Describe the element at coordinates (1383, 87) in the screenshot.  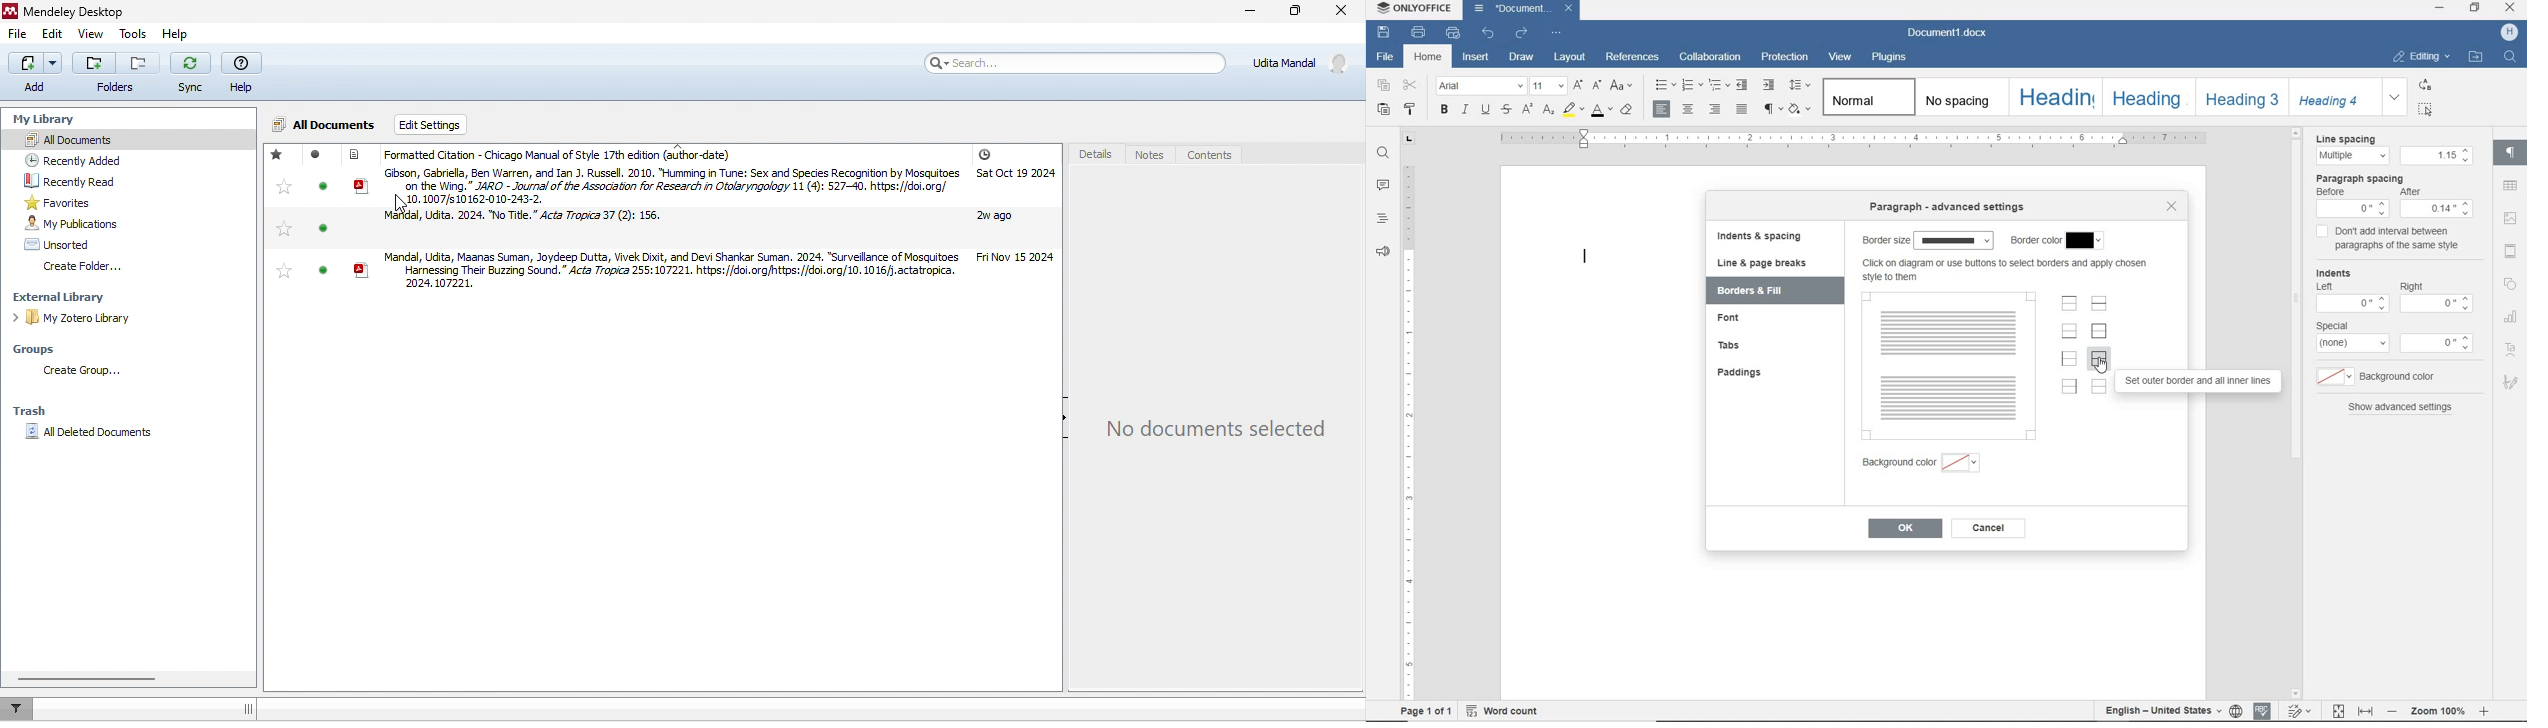
I see `copy` at that location.